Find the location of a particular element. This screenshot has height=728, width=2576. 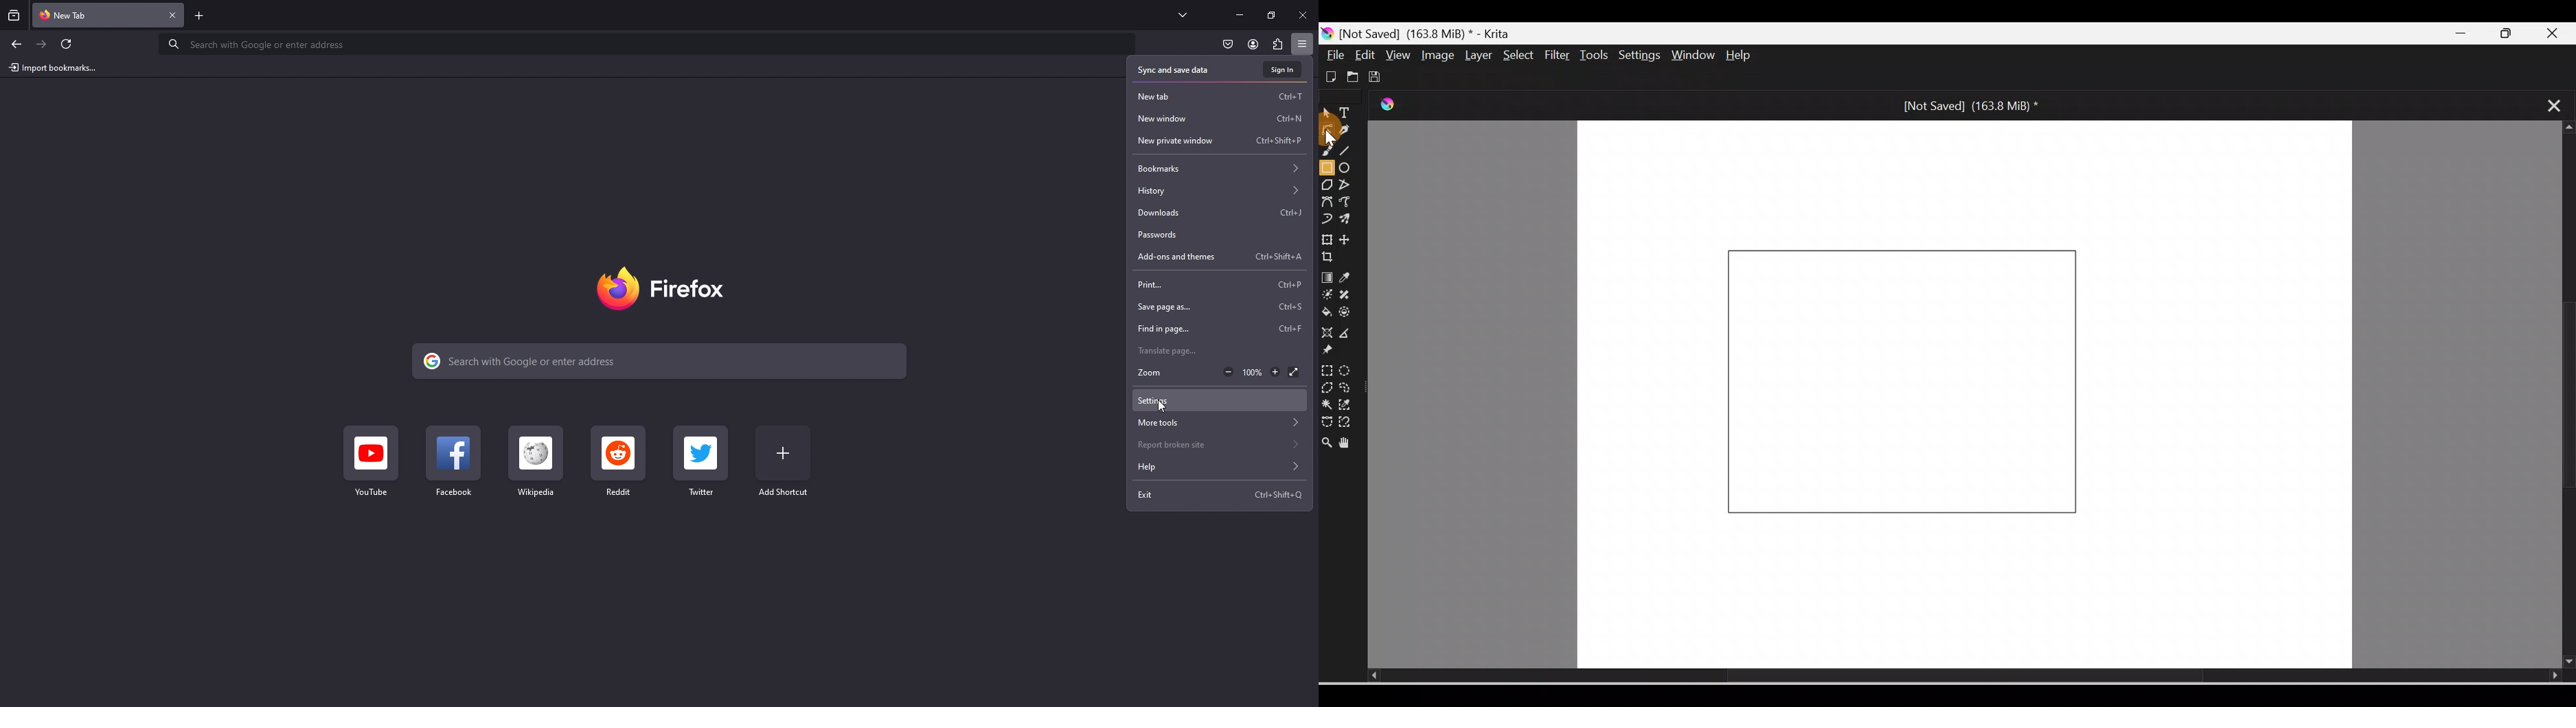

Select shapes tool is located at coordinates (1326, 115).